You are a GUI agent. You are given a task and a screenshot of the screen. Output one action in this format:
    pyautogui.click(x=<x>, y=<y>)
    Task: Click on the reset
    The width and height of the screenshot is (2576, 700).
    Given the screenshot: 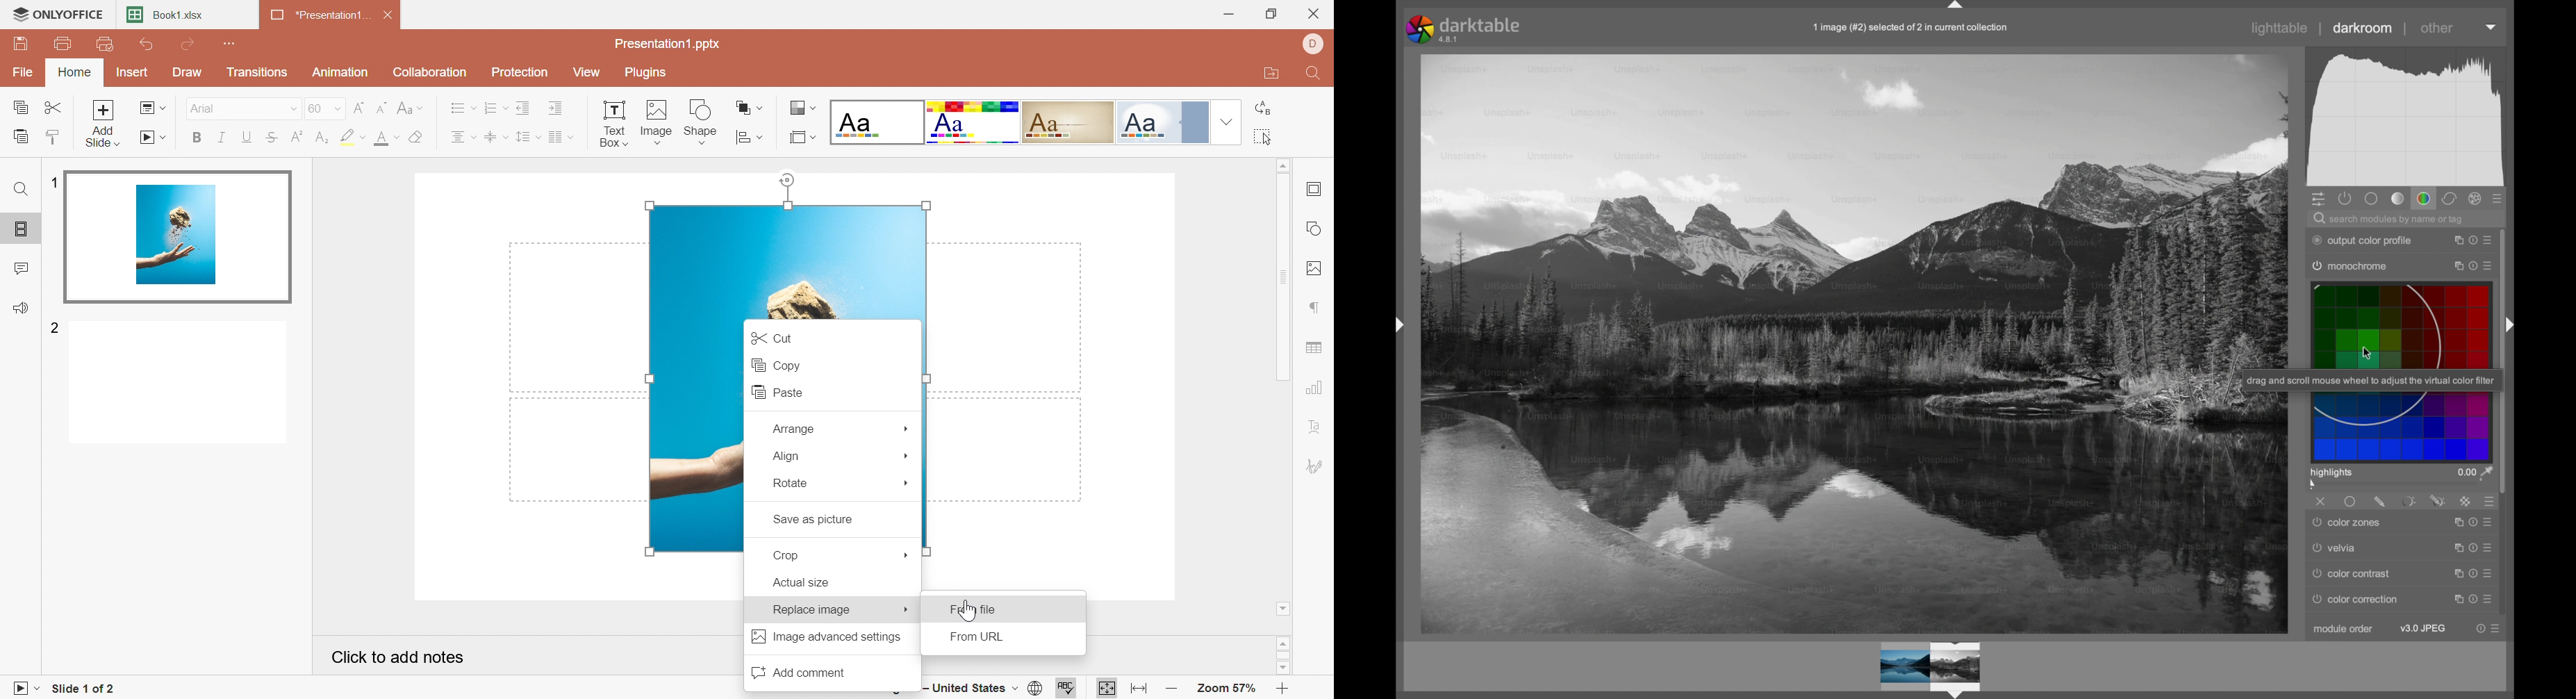 What is the action you would take?
    pyautogui.click(x=2479, y=628)
    